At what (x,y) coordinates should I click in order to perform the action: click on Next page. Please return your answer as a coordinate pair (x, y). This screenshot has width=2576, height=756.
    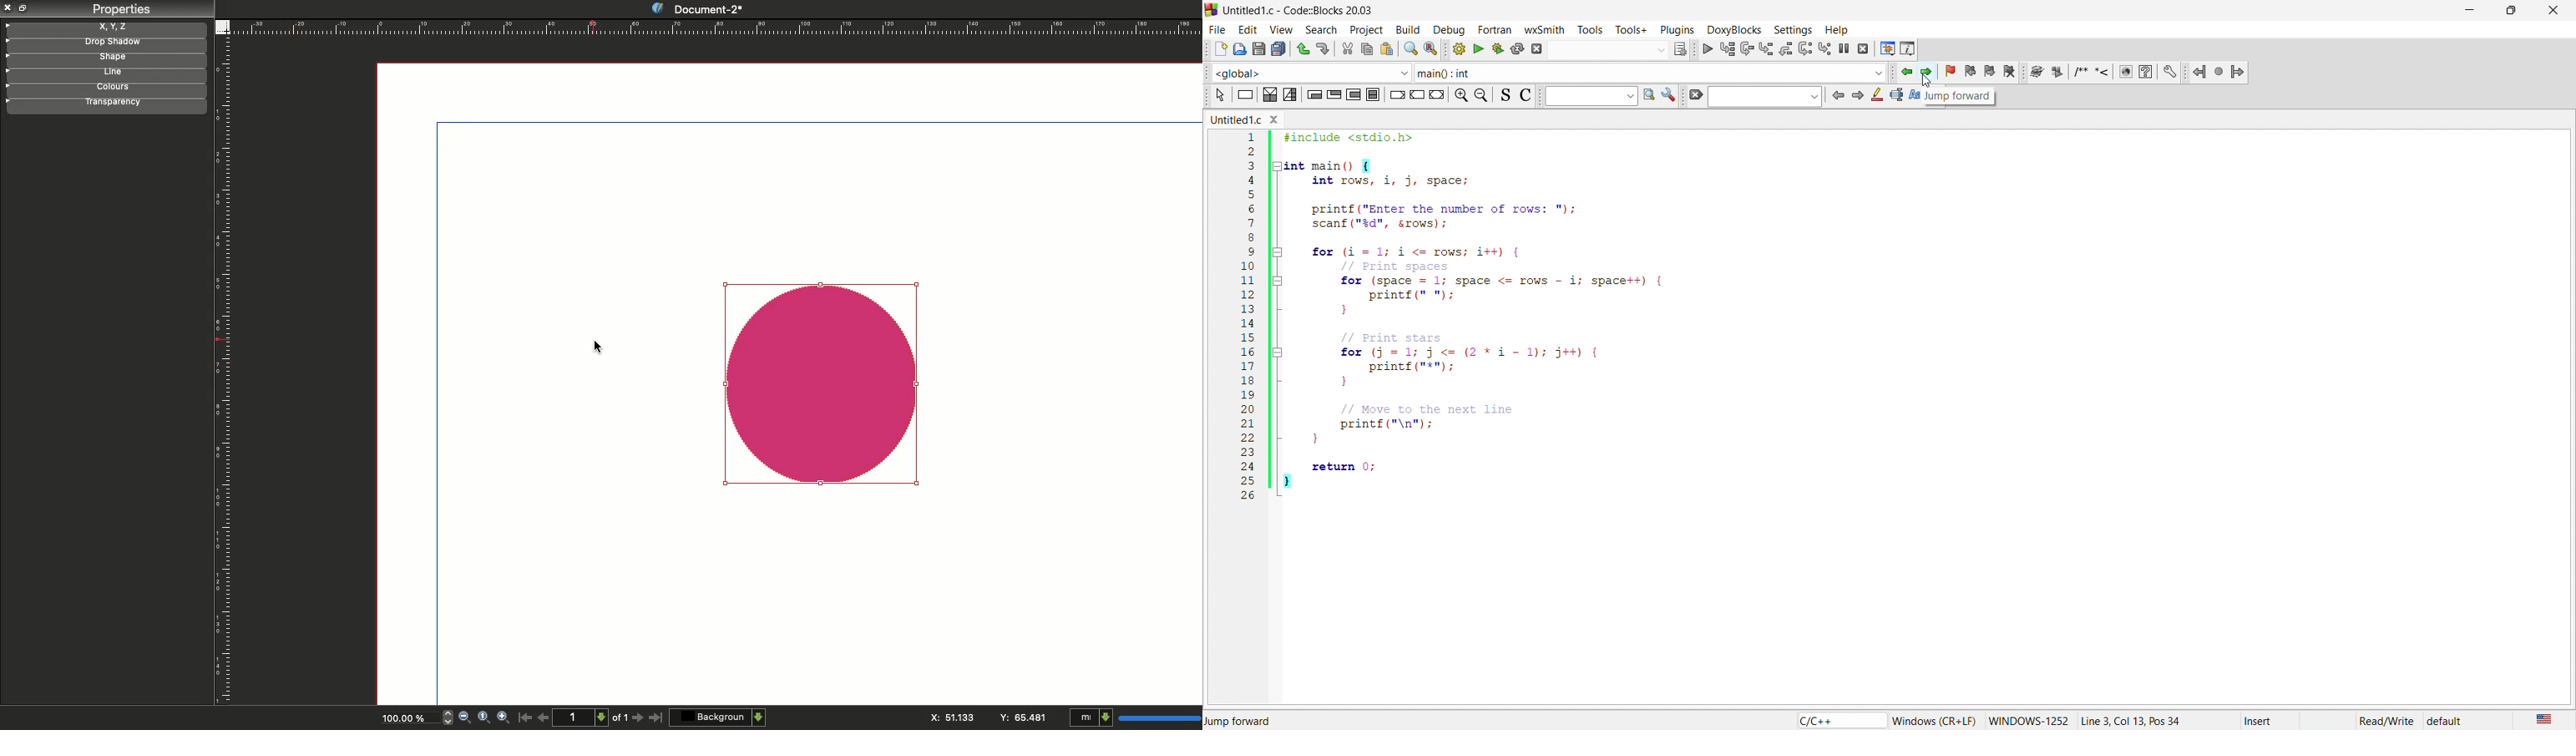
    Looking at the image, I should click on (640, 718).